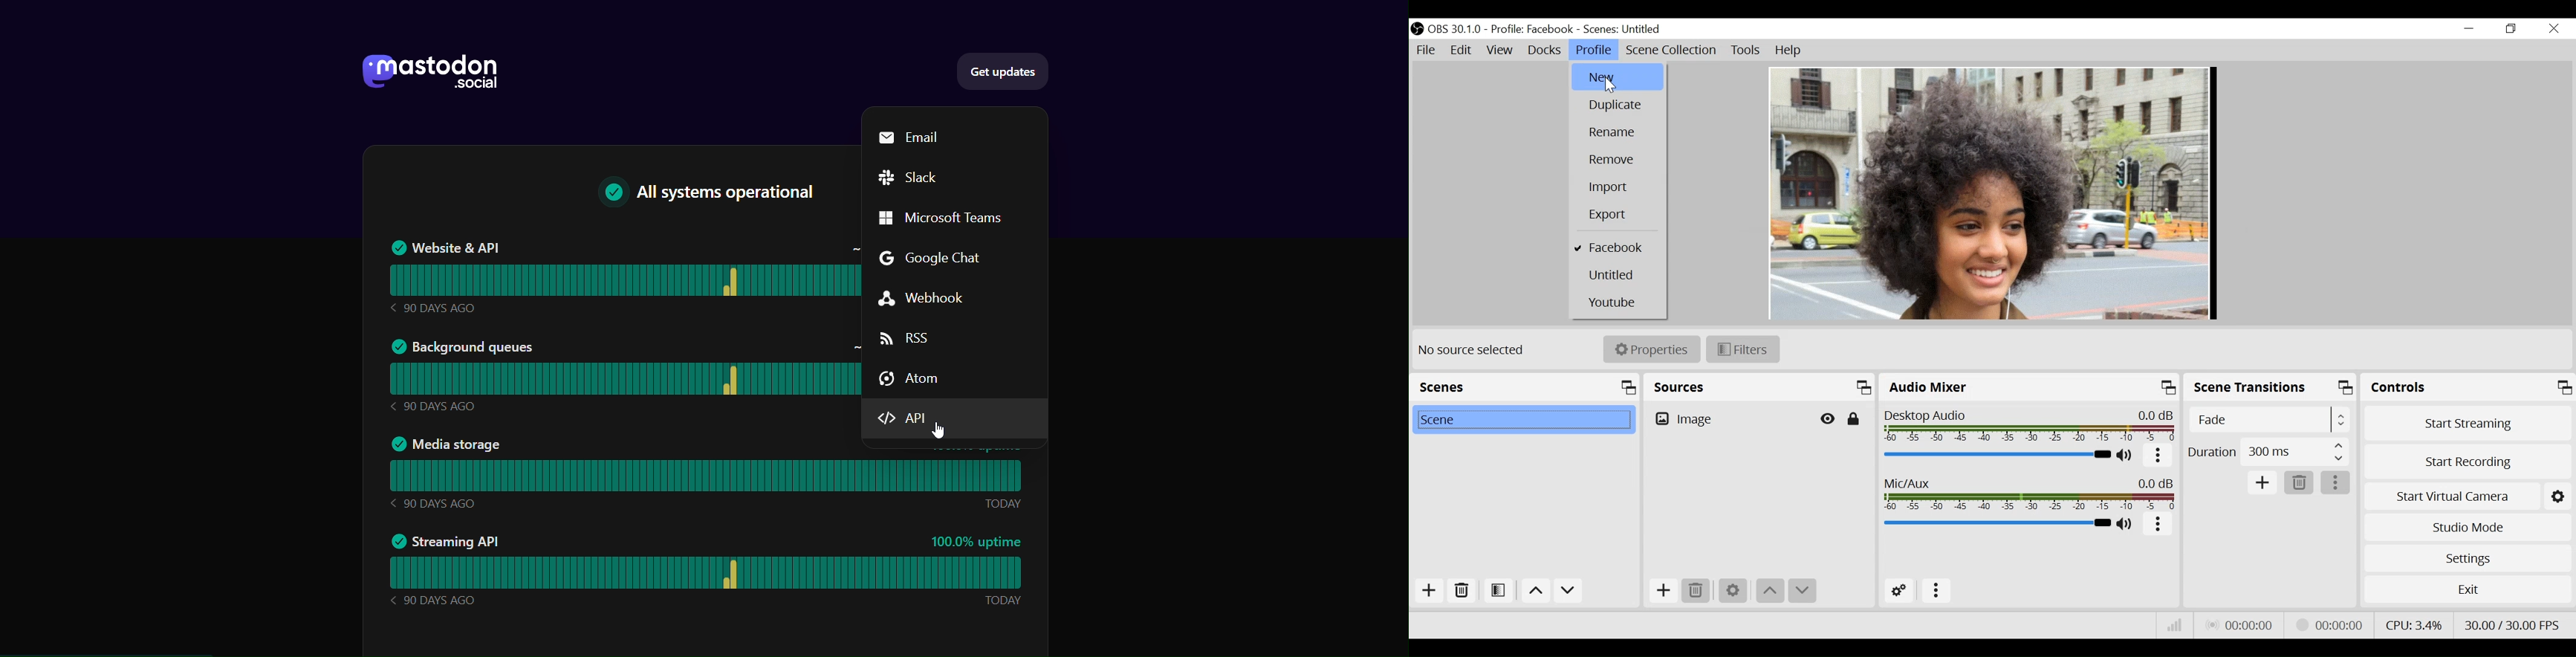  I want to click on Scenes Panel, so click(1524, 387).